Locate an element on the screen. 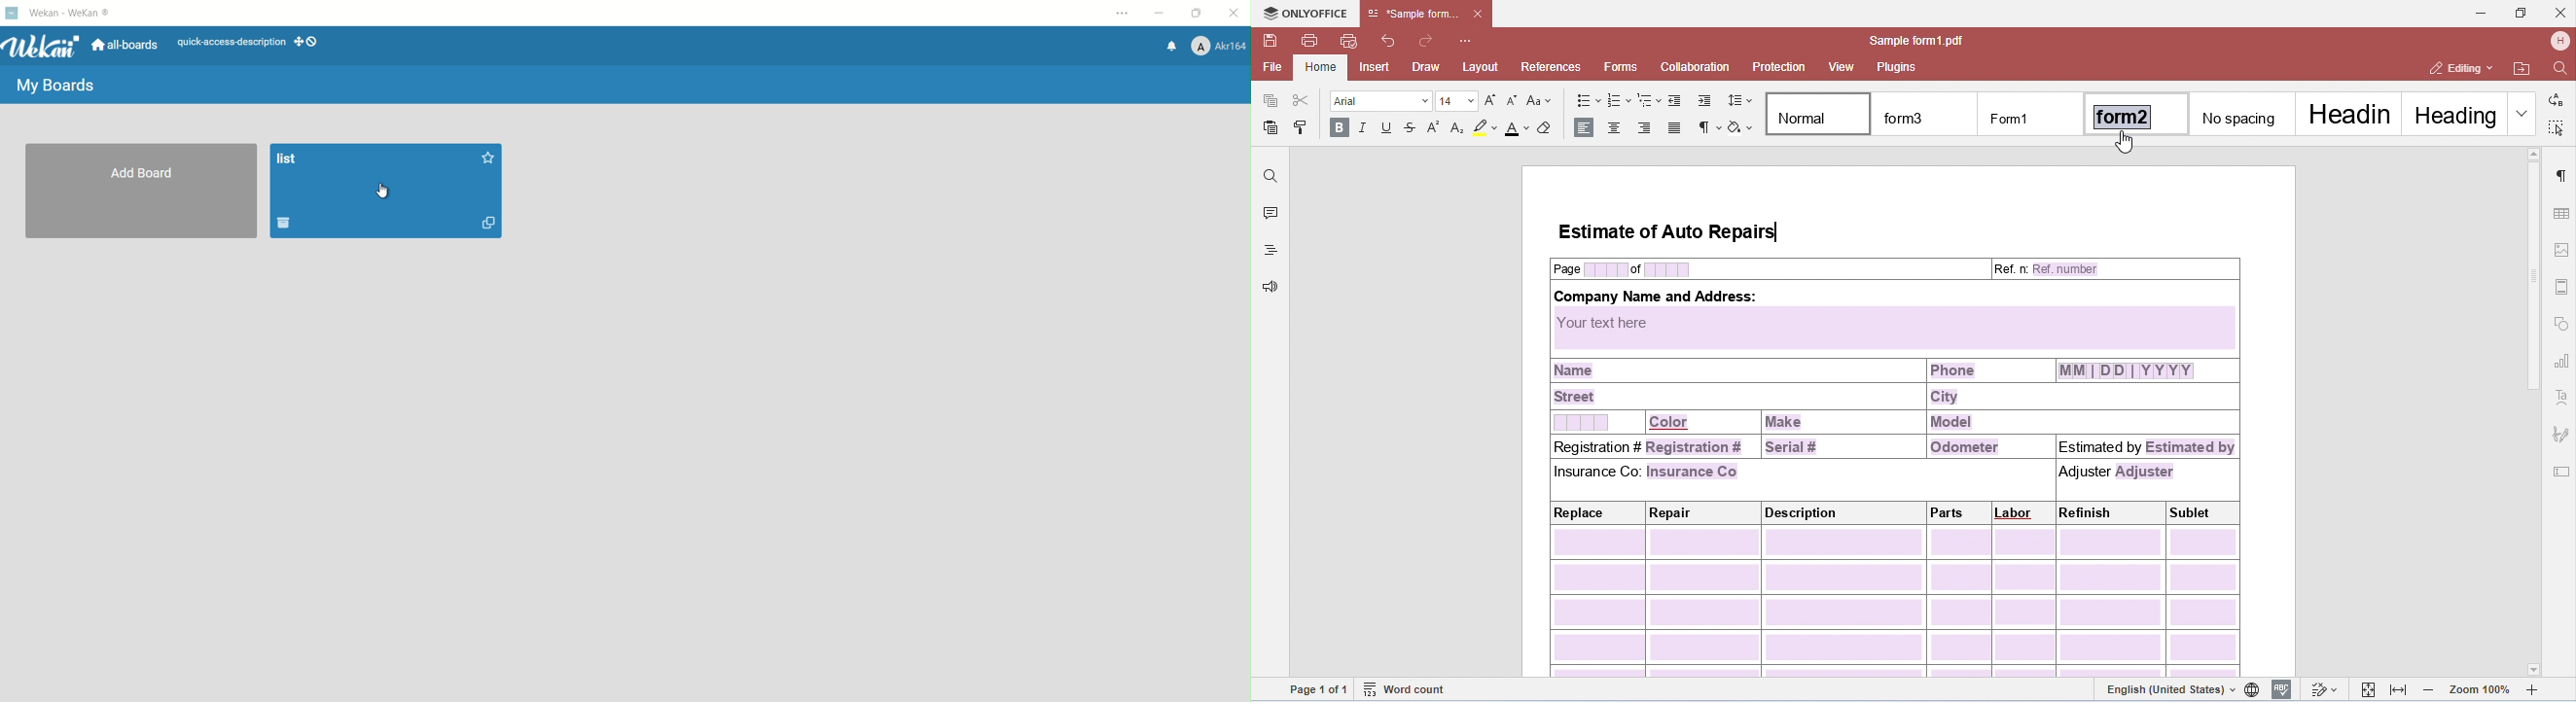 Image resolution: width=2576 pixels, height=728 pixels. all boards is located at coordinates (127, 44).